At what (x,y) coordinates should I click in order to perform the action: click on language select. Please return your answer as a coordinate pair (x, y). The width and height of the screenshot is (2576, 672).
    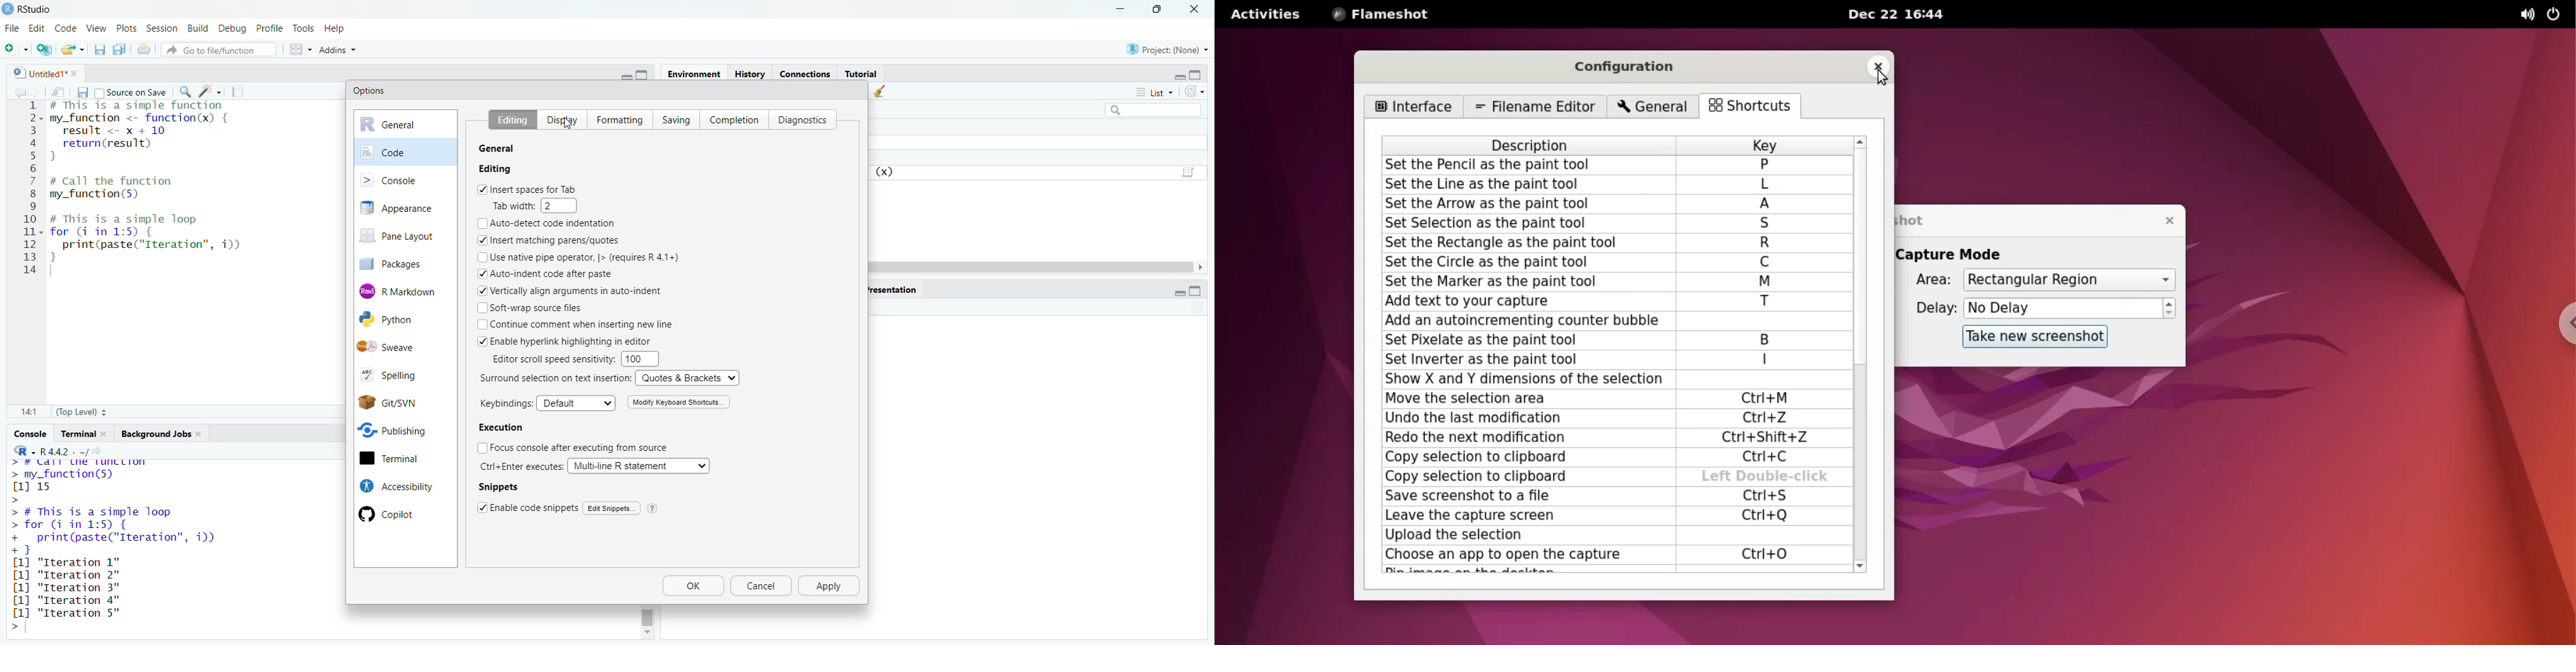
    Looking at the image, I should click on (18, 450).